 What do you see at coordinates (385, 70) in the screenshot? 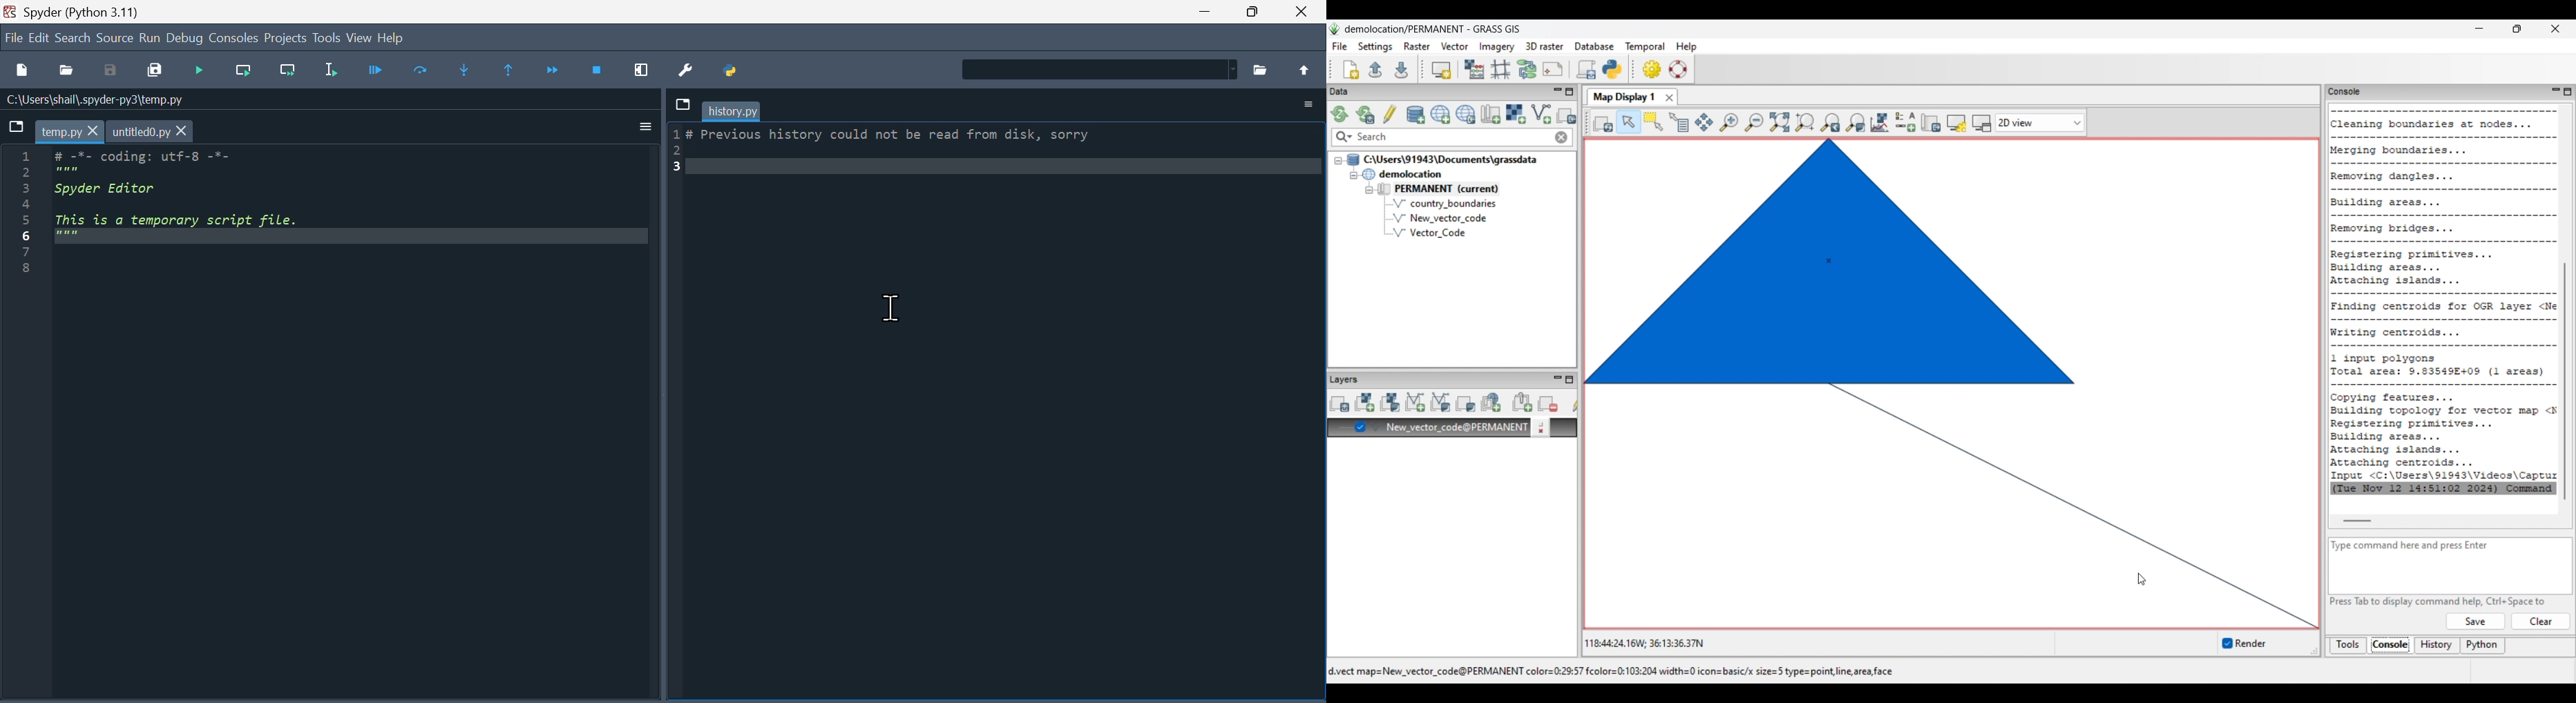
I see `Debug file` at bounding box center [385, 70].